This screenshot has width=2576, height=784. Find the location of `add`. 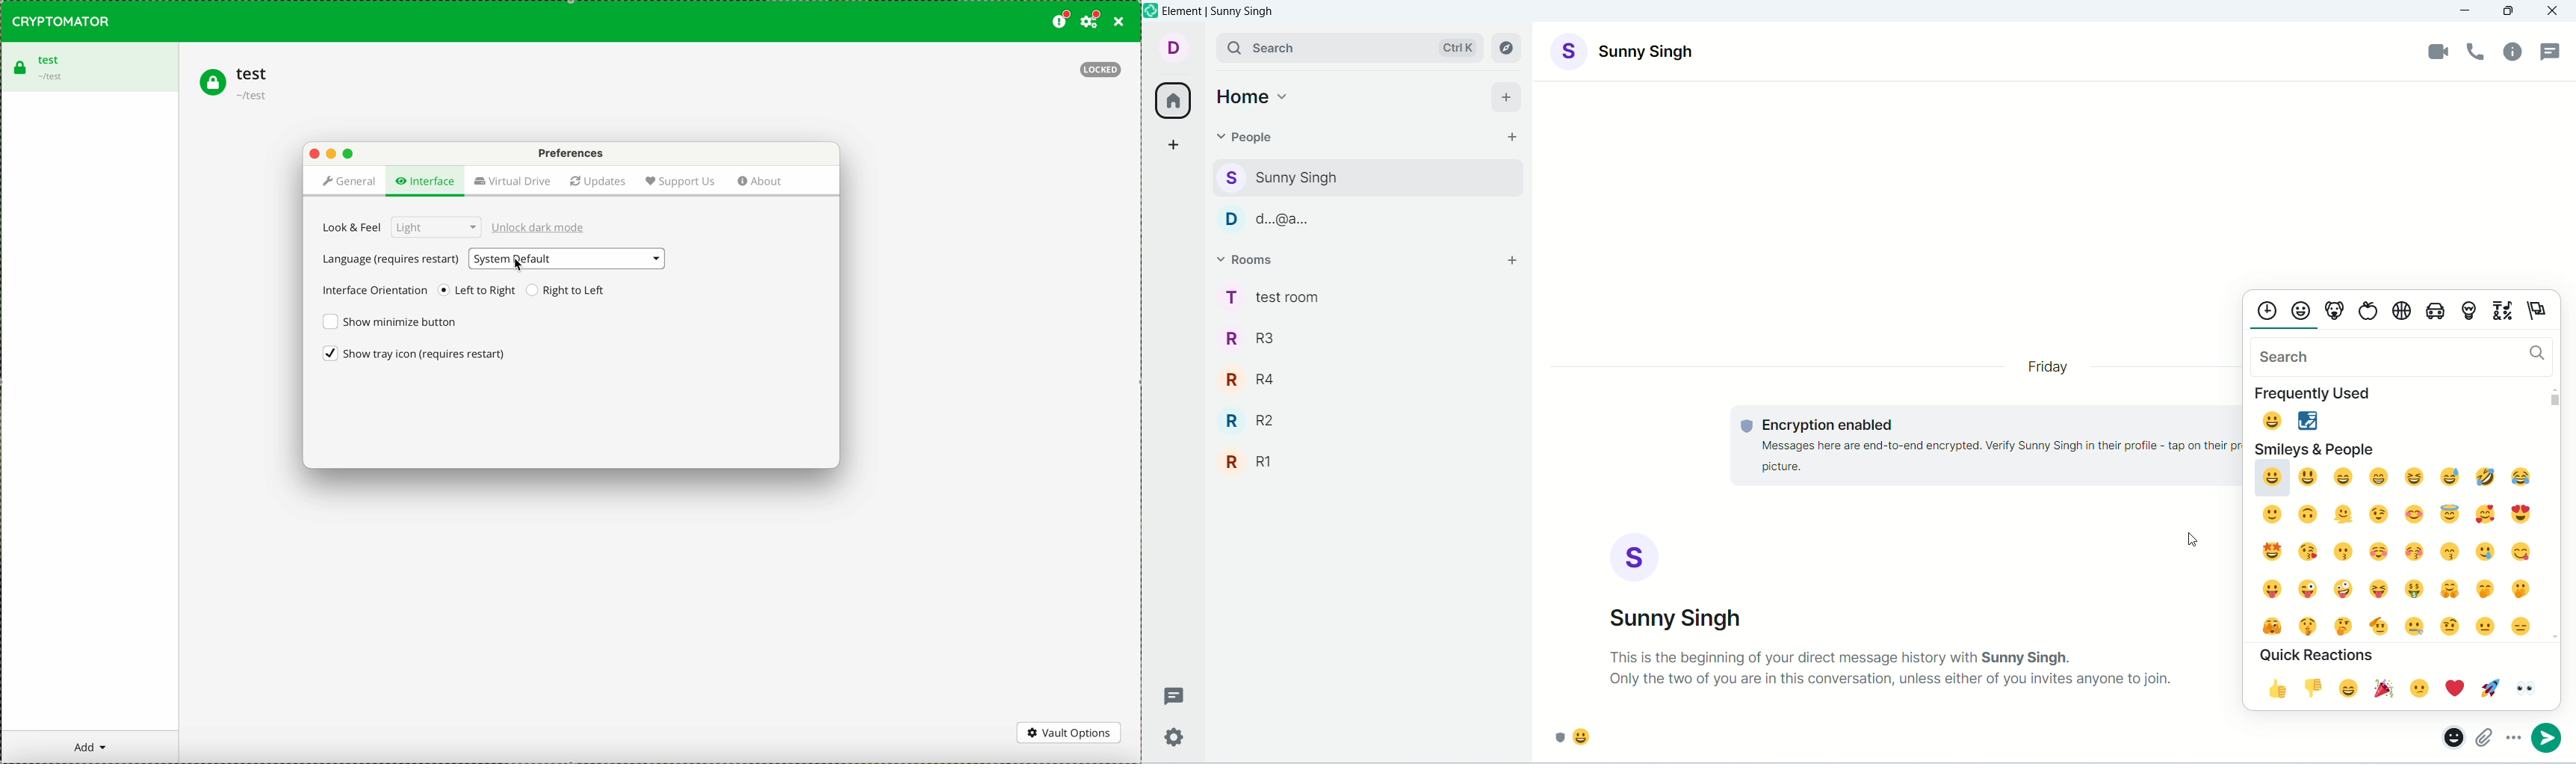

add is located at coordinates (90, 748).